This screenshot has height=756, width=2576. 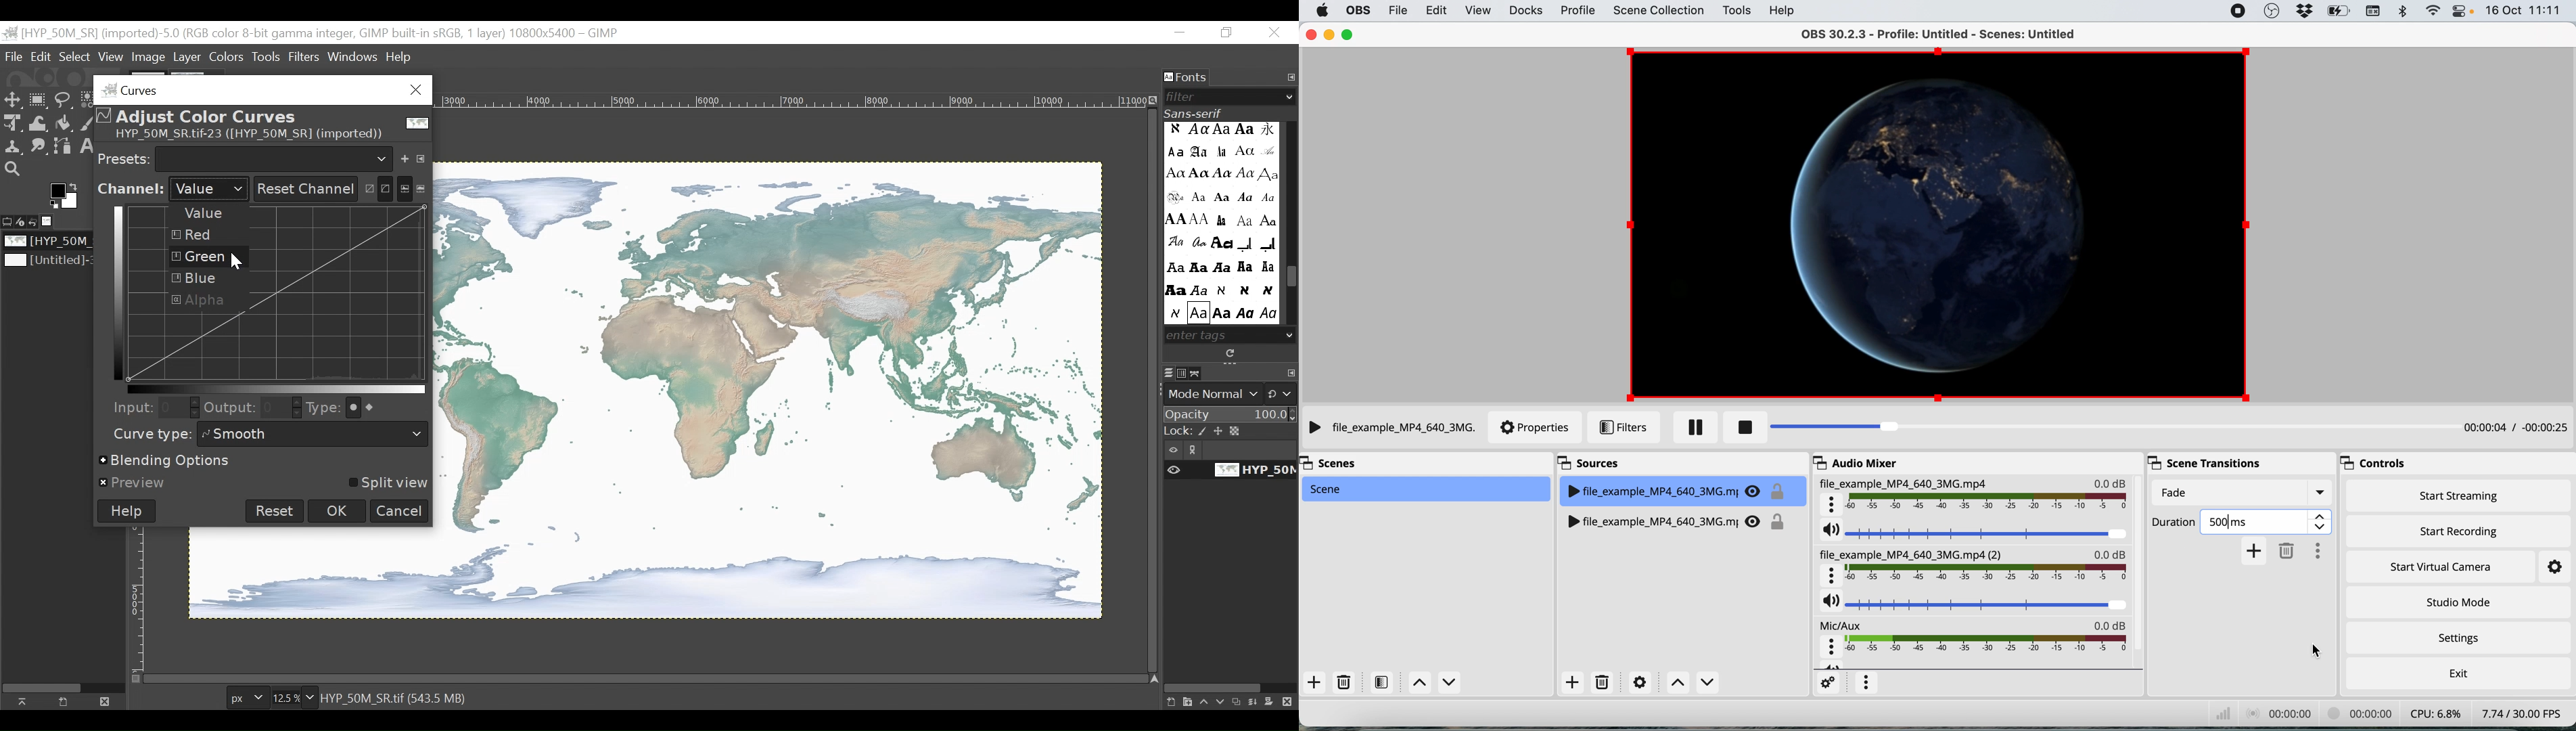 What do you see at coordinates (2432, 714) in the screenshot?
I see `cpu usage` at bounding box center [2432, 714].